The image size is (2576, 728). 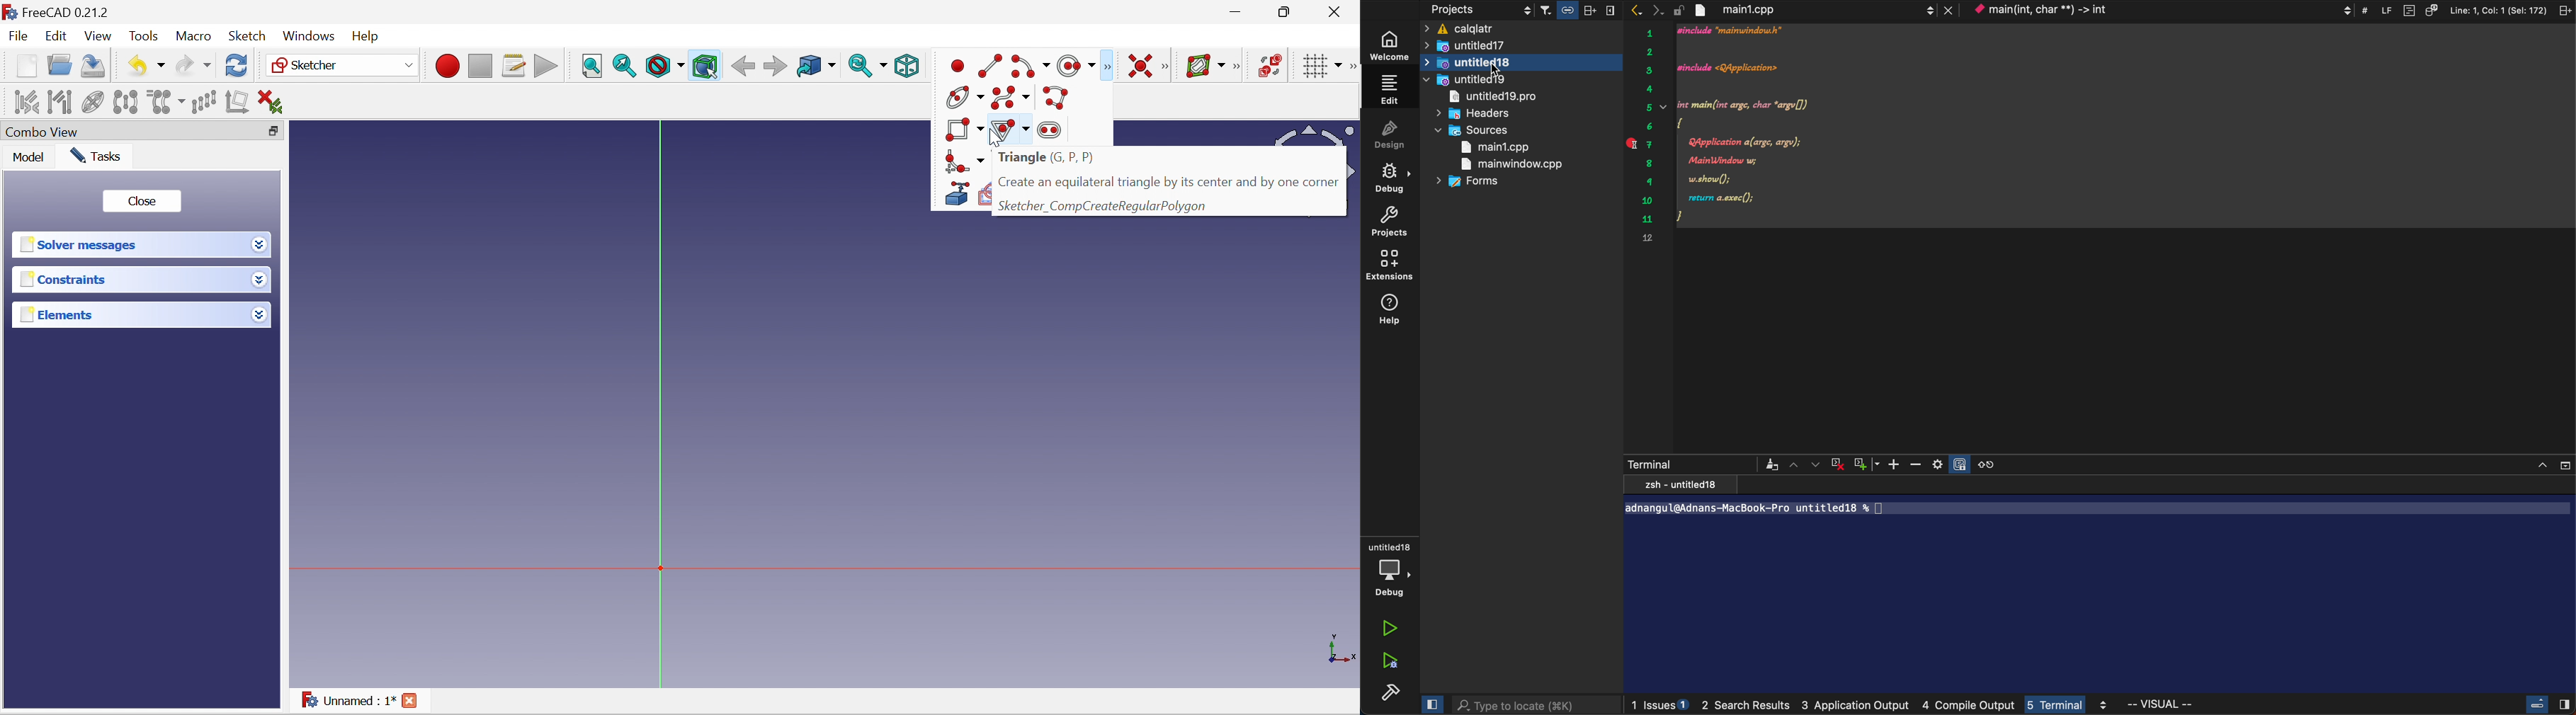 What do you see at coordinates (166, 103) in the screenshot?
I see `Clone` at bounding box center [166, 103].